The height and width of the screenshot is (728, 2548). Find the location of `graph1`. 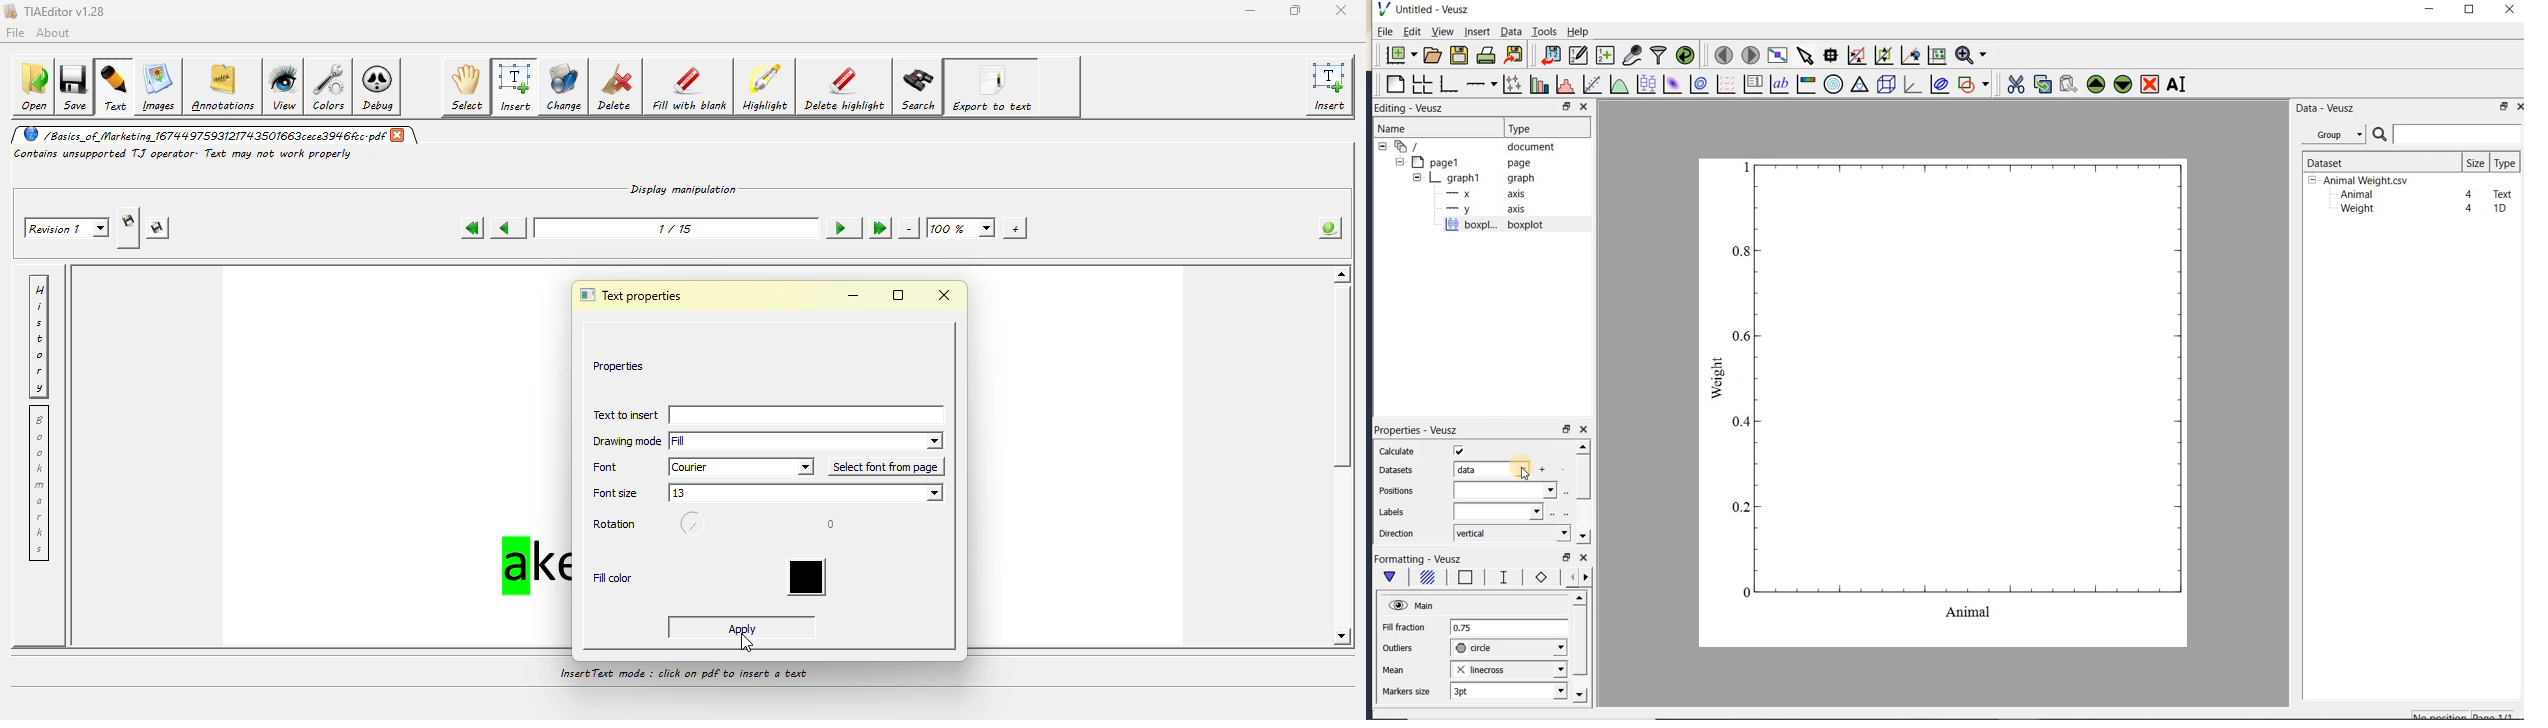

graph1 is located at coordinates (1467, 178).